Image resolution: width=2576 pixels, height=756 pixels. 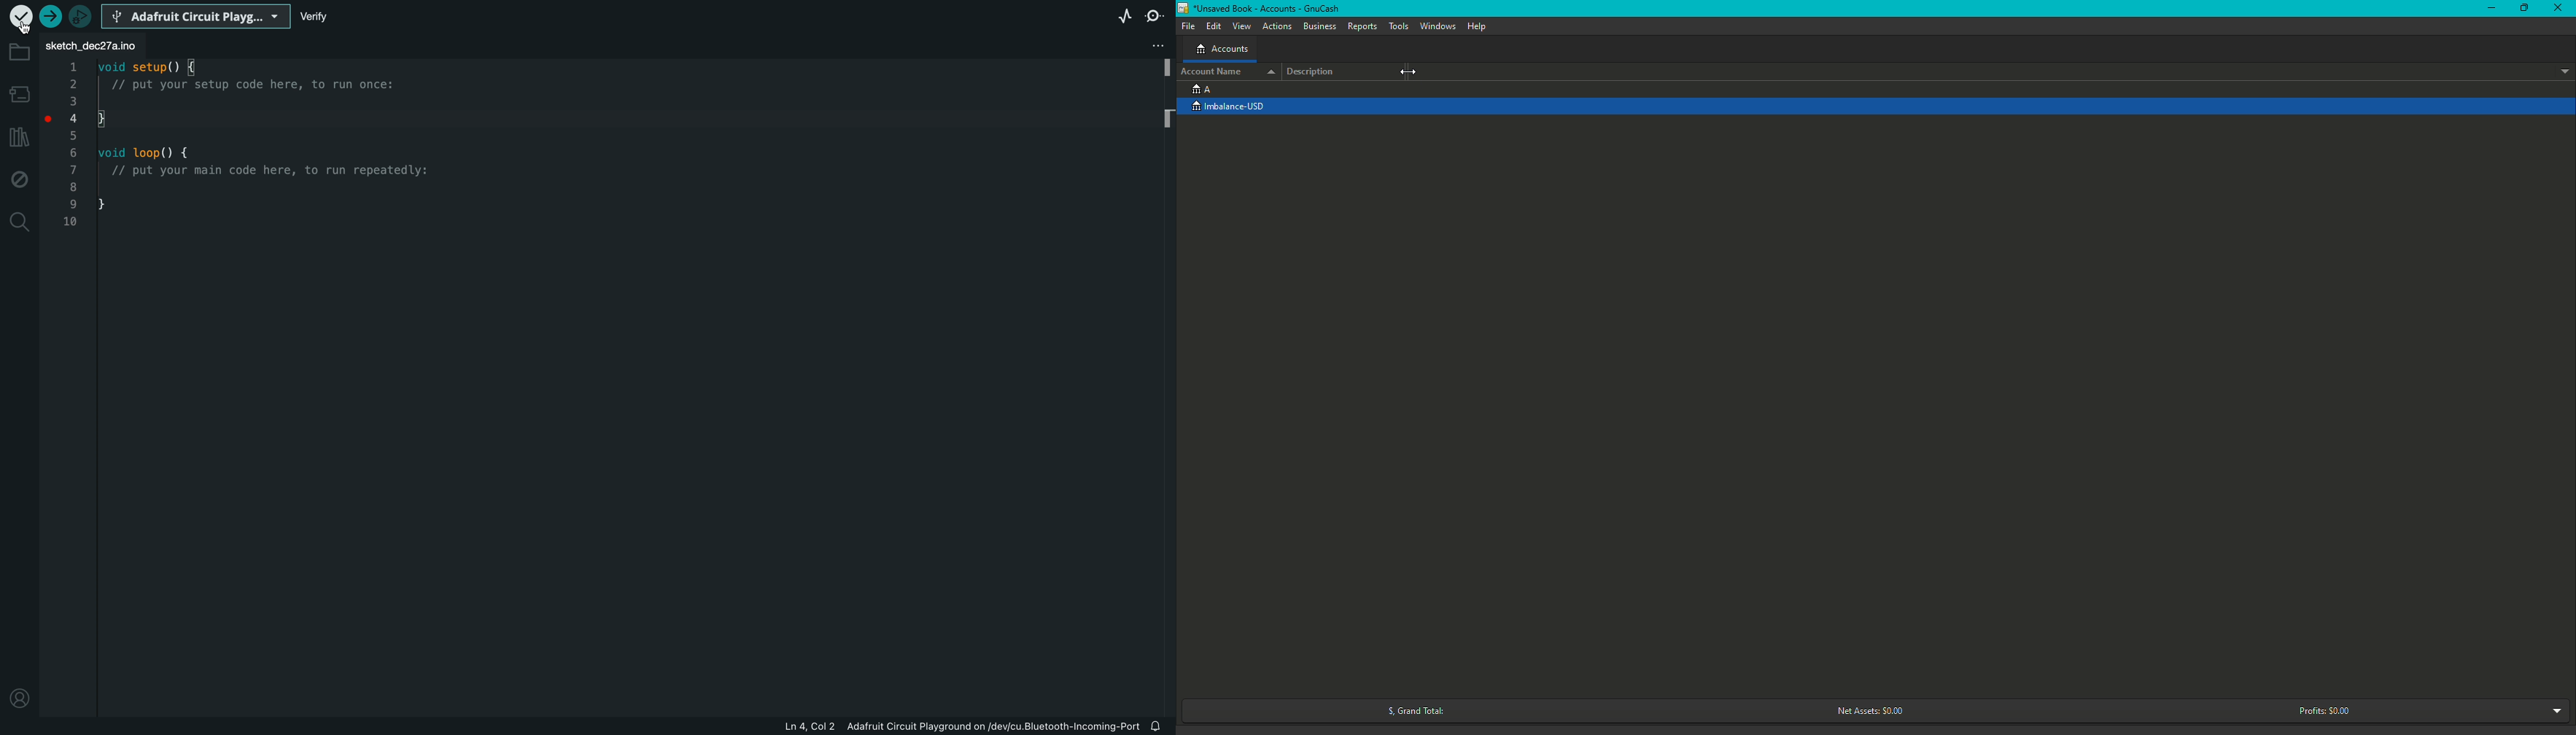 I want to click on clicked, so click(x=22, y=20).